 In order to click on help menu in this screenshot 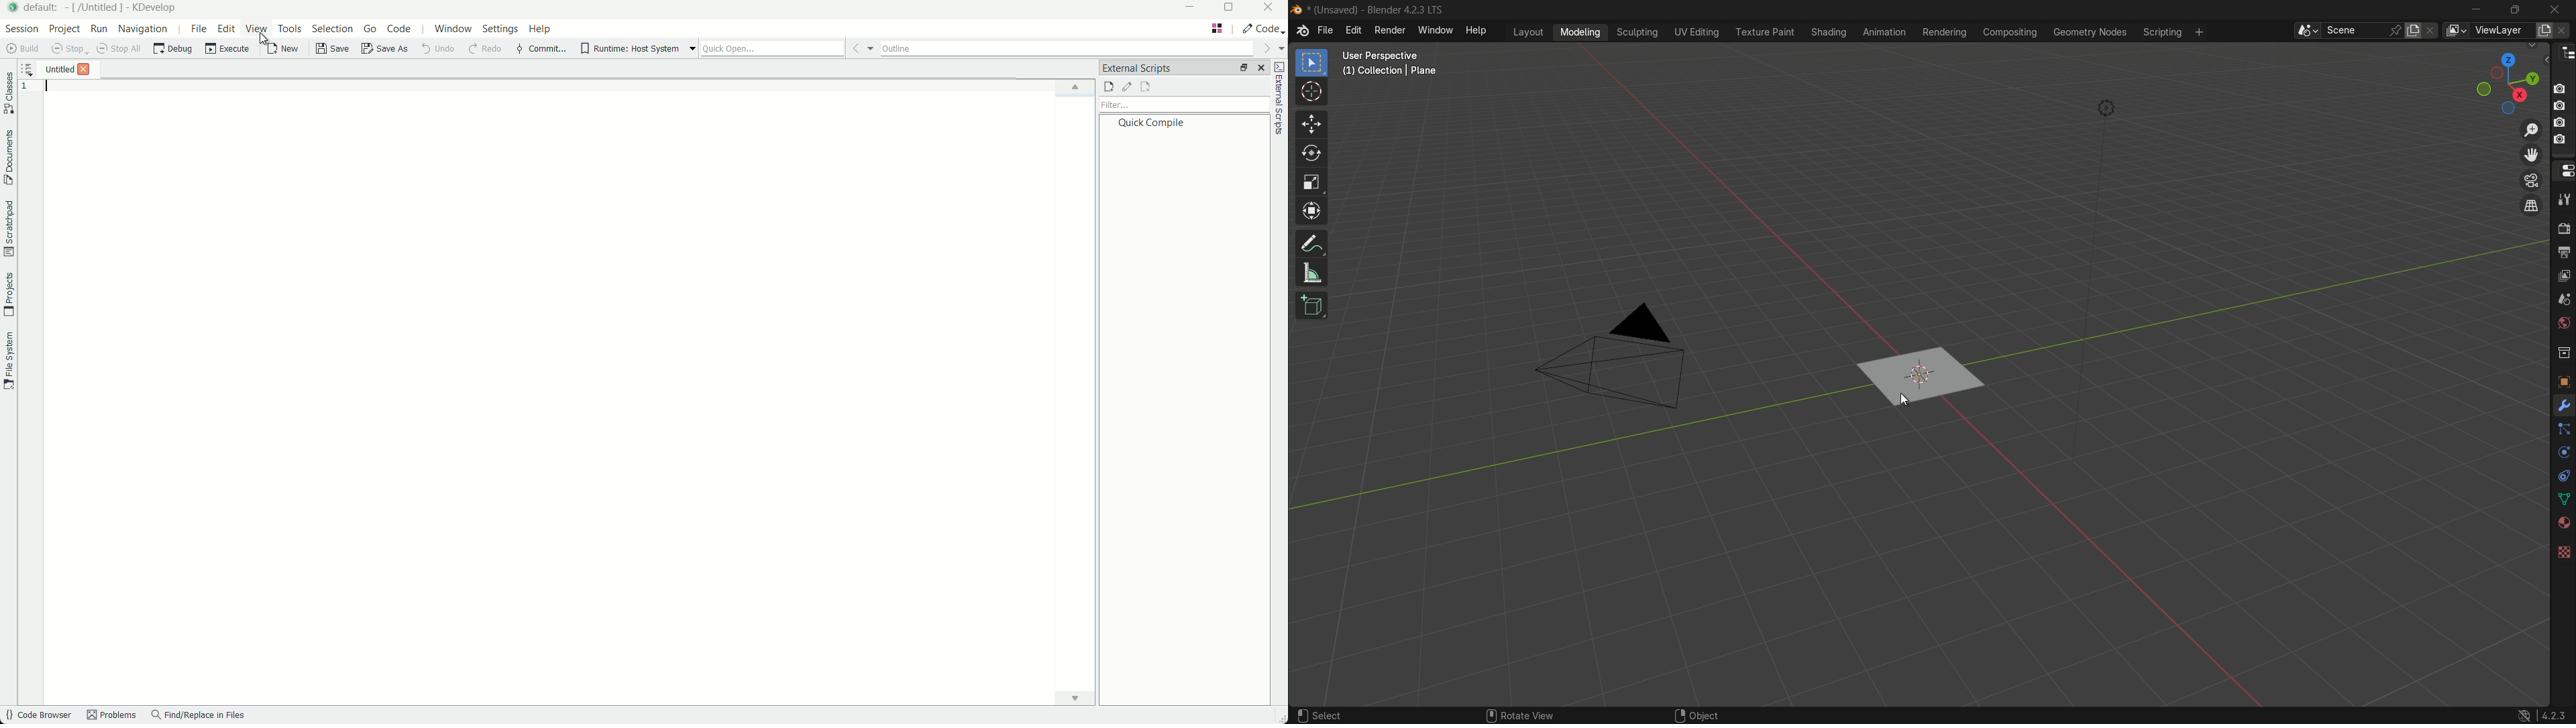, I will do `click(1477, 30)`.